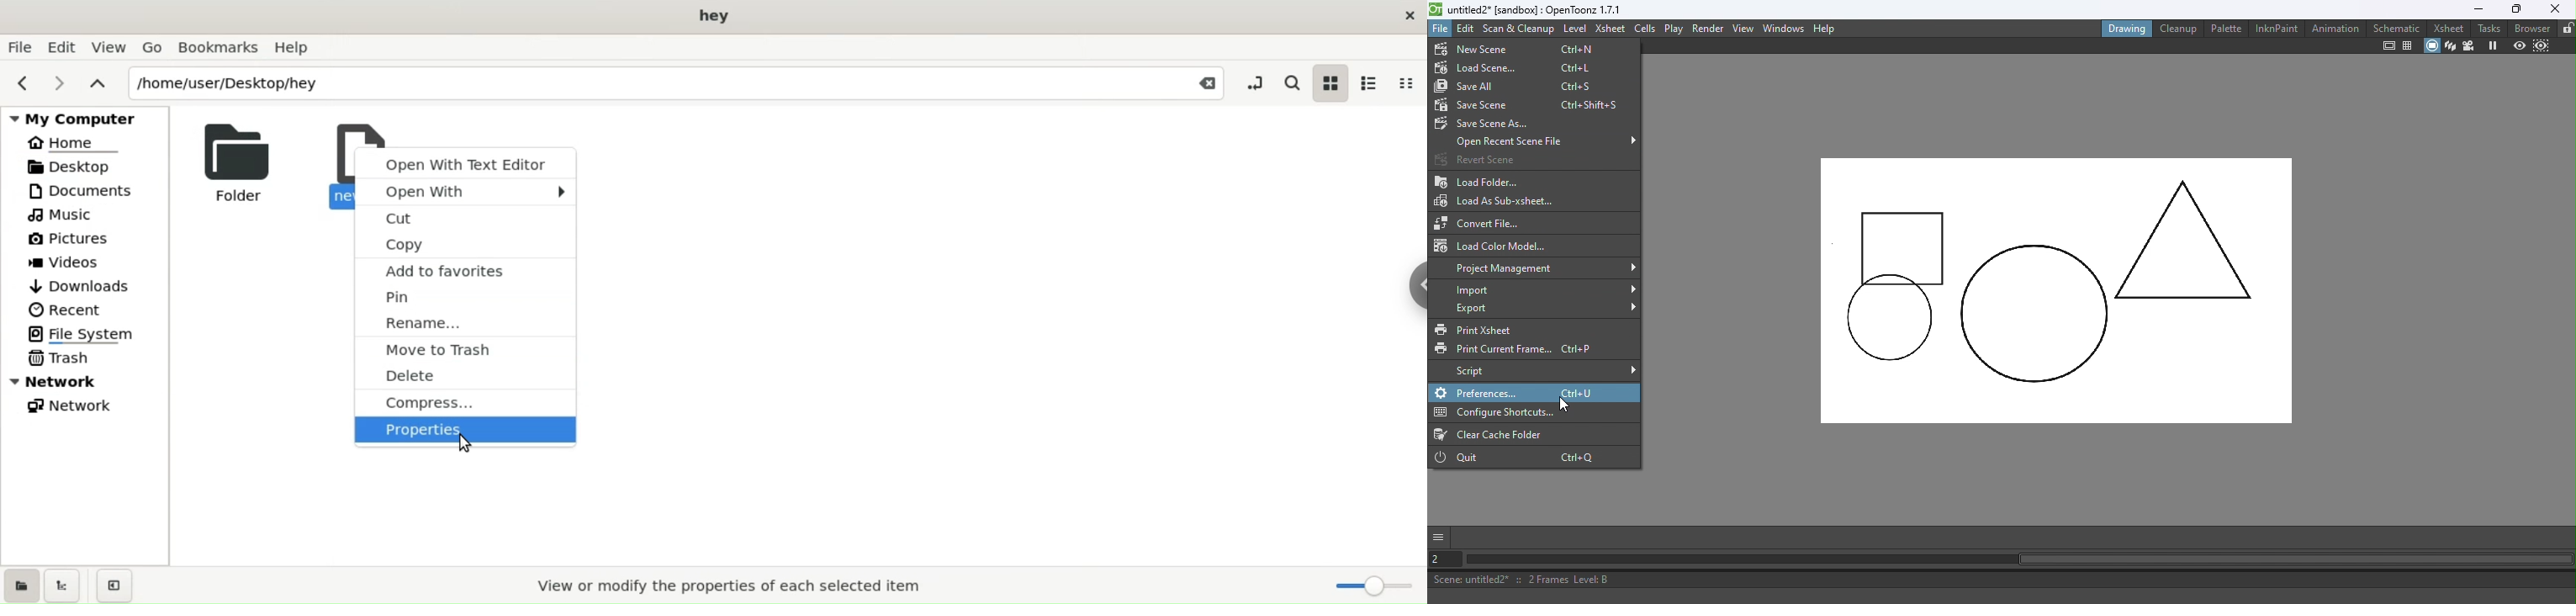  I want to click on Open recent scene, so click(1549, 140).